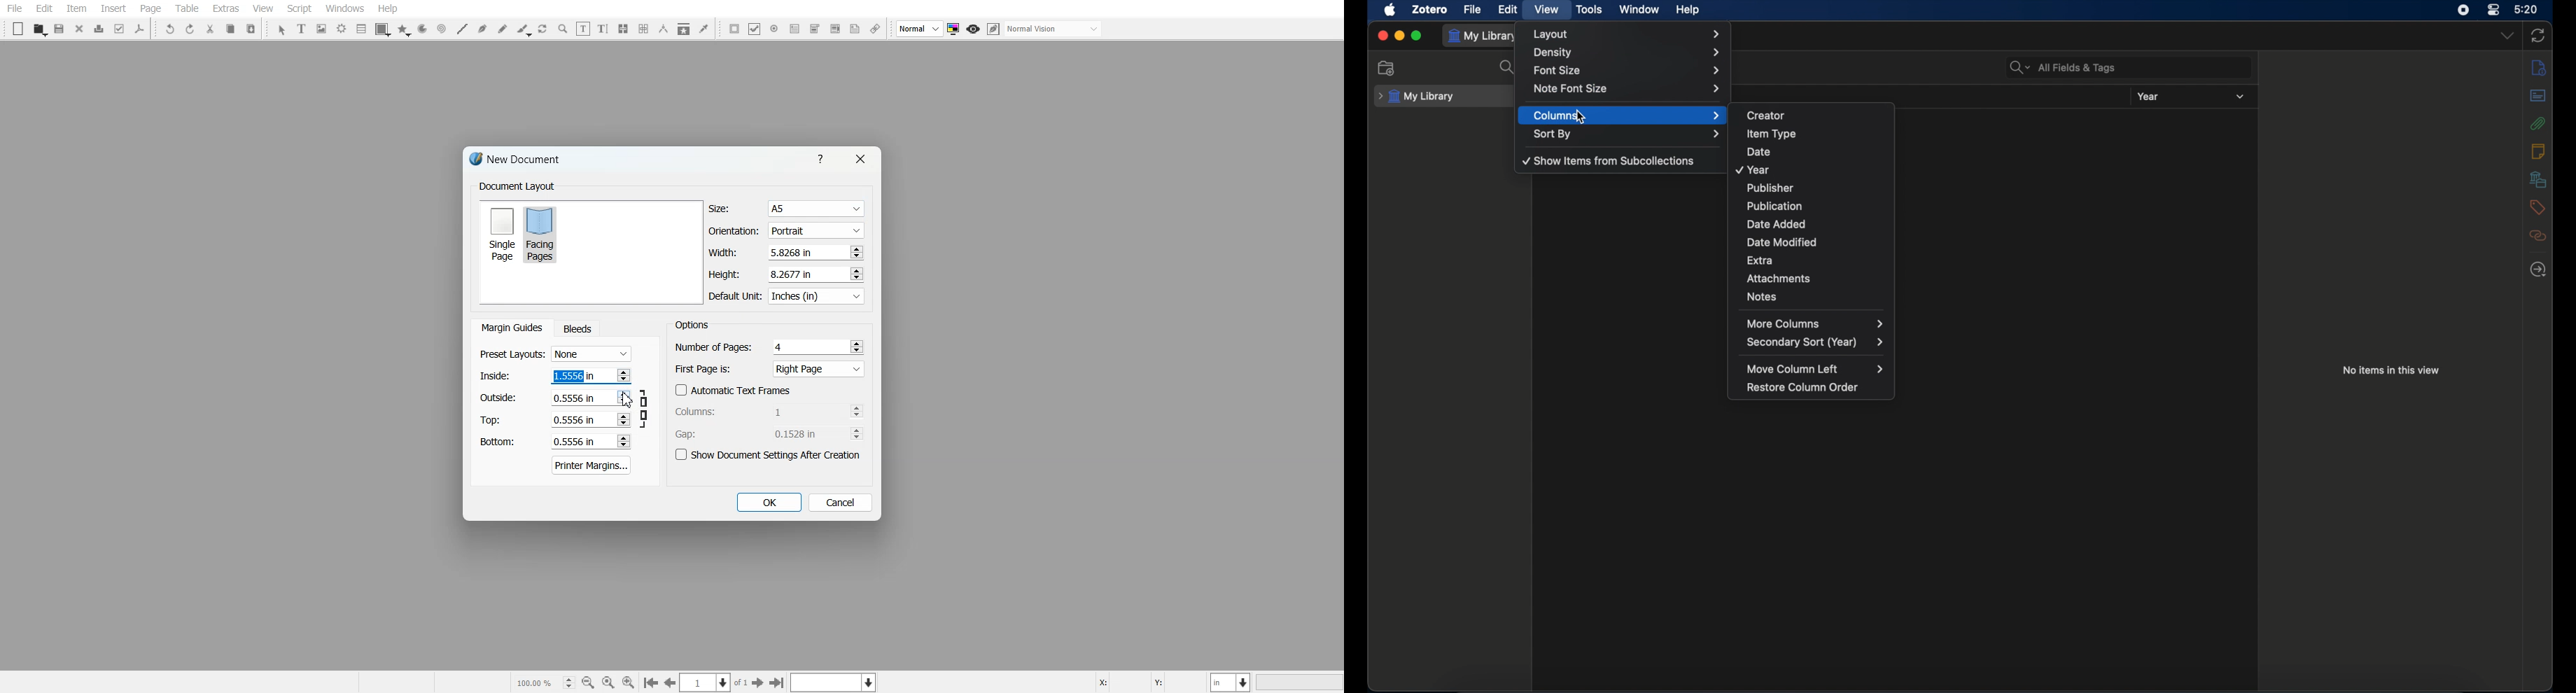 The image size is (2576, 700). I want to click on 0.5556 in, so click(574, 420).